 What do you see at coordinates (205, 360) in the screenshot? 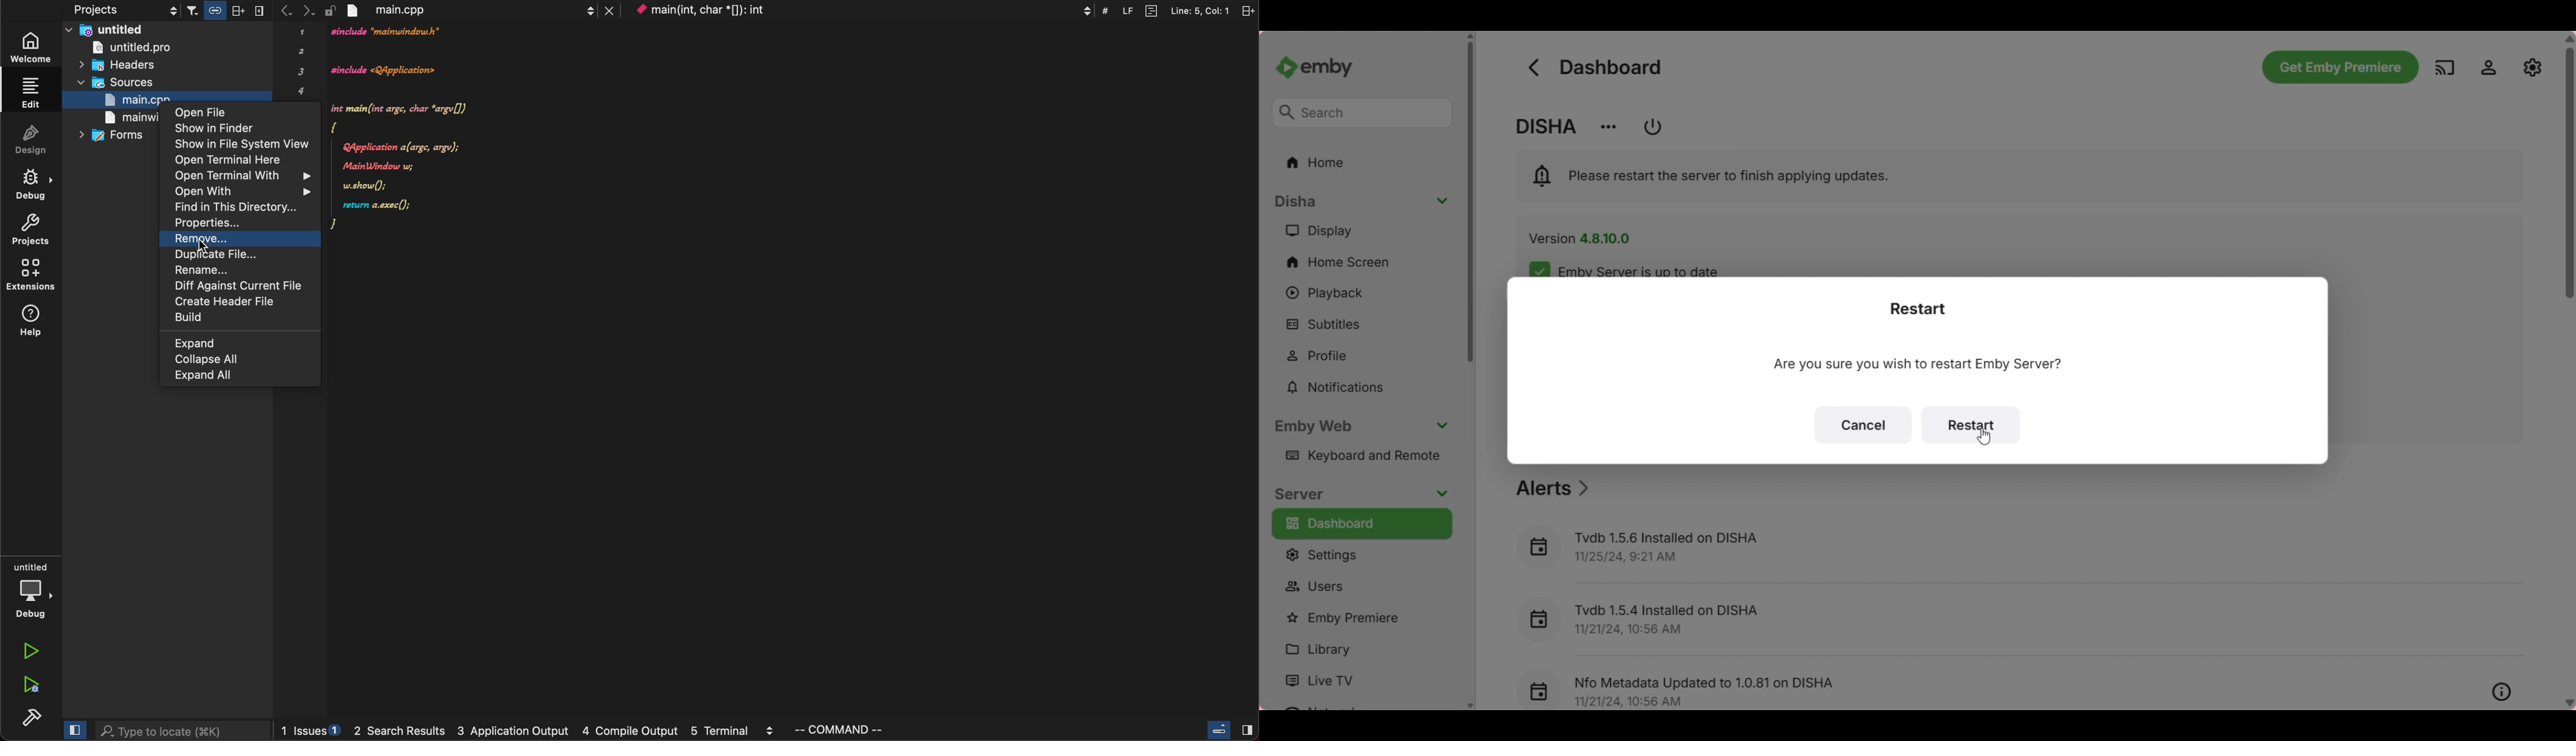
I see `collapse` at bounding box center [205, 360].